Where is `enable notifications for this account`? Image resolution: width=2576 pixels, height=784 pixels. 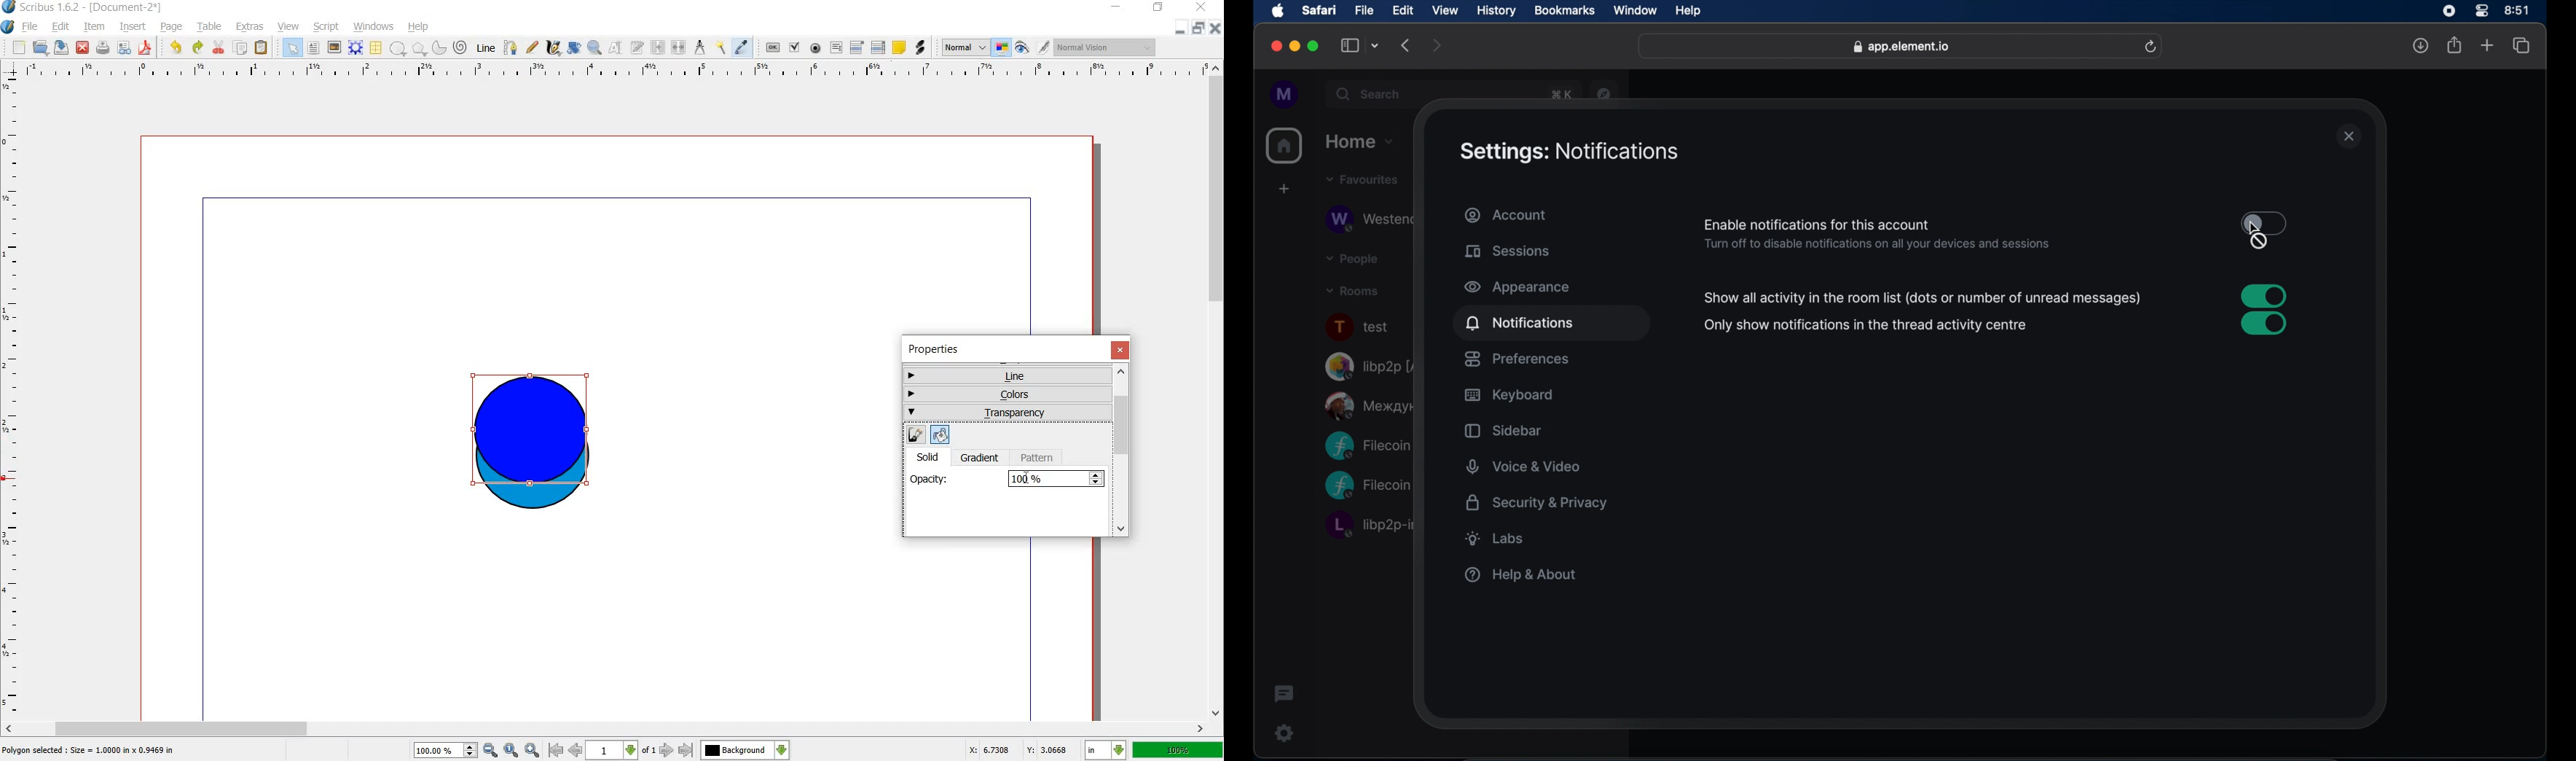
enable notifications for this account is located at coordinates (1821, 223).